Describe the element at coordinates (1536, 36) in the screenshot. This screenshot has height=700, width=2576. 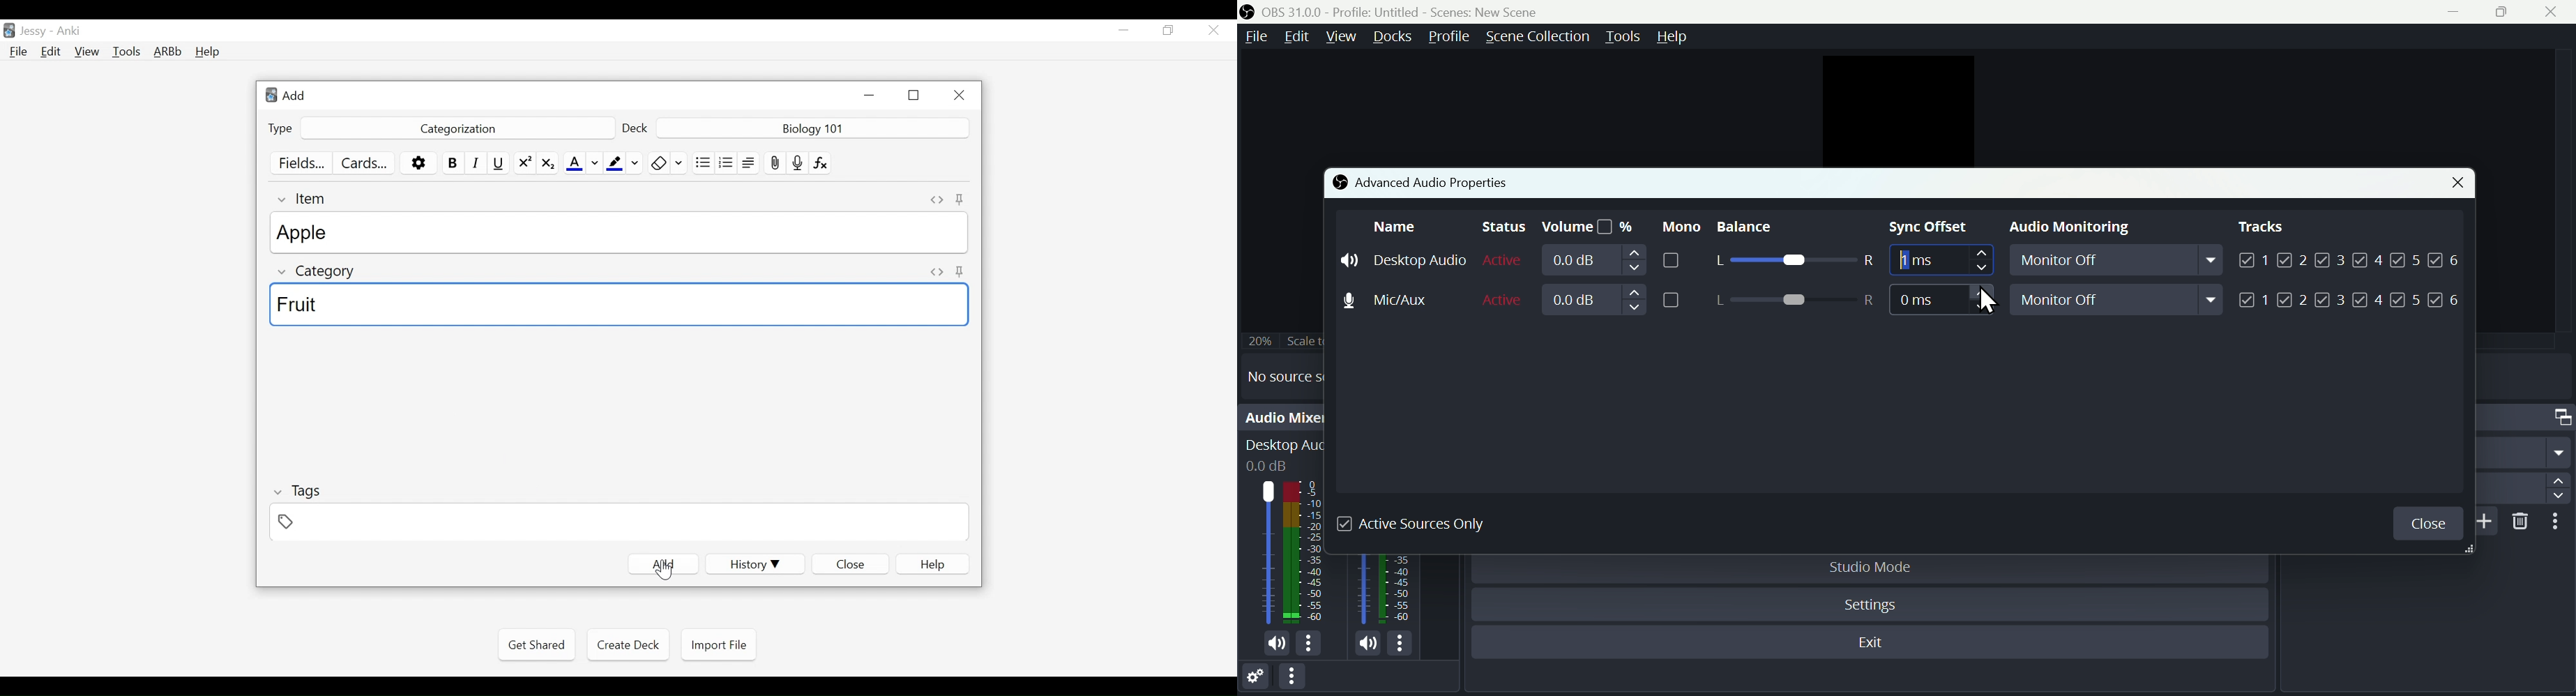
I see `Scene collection` at that location.